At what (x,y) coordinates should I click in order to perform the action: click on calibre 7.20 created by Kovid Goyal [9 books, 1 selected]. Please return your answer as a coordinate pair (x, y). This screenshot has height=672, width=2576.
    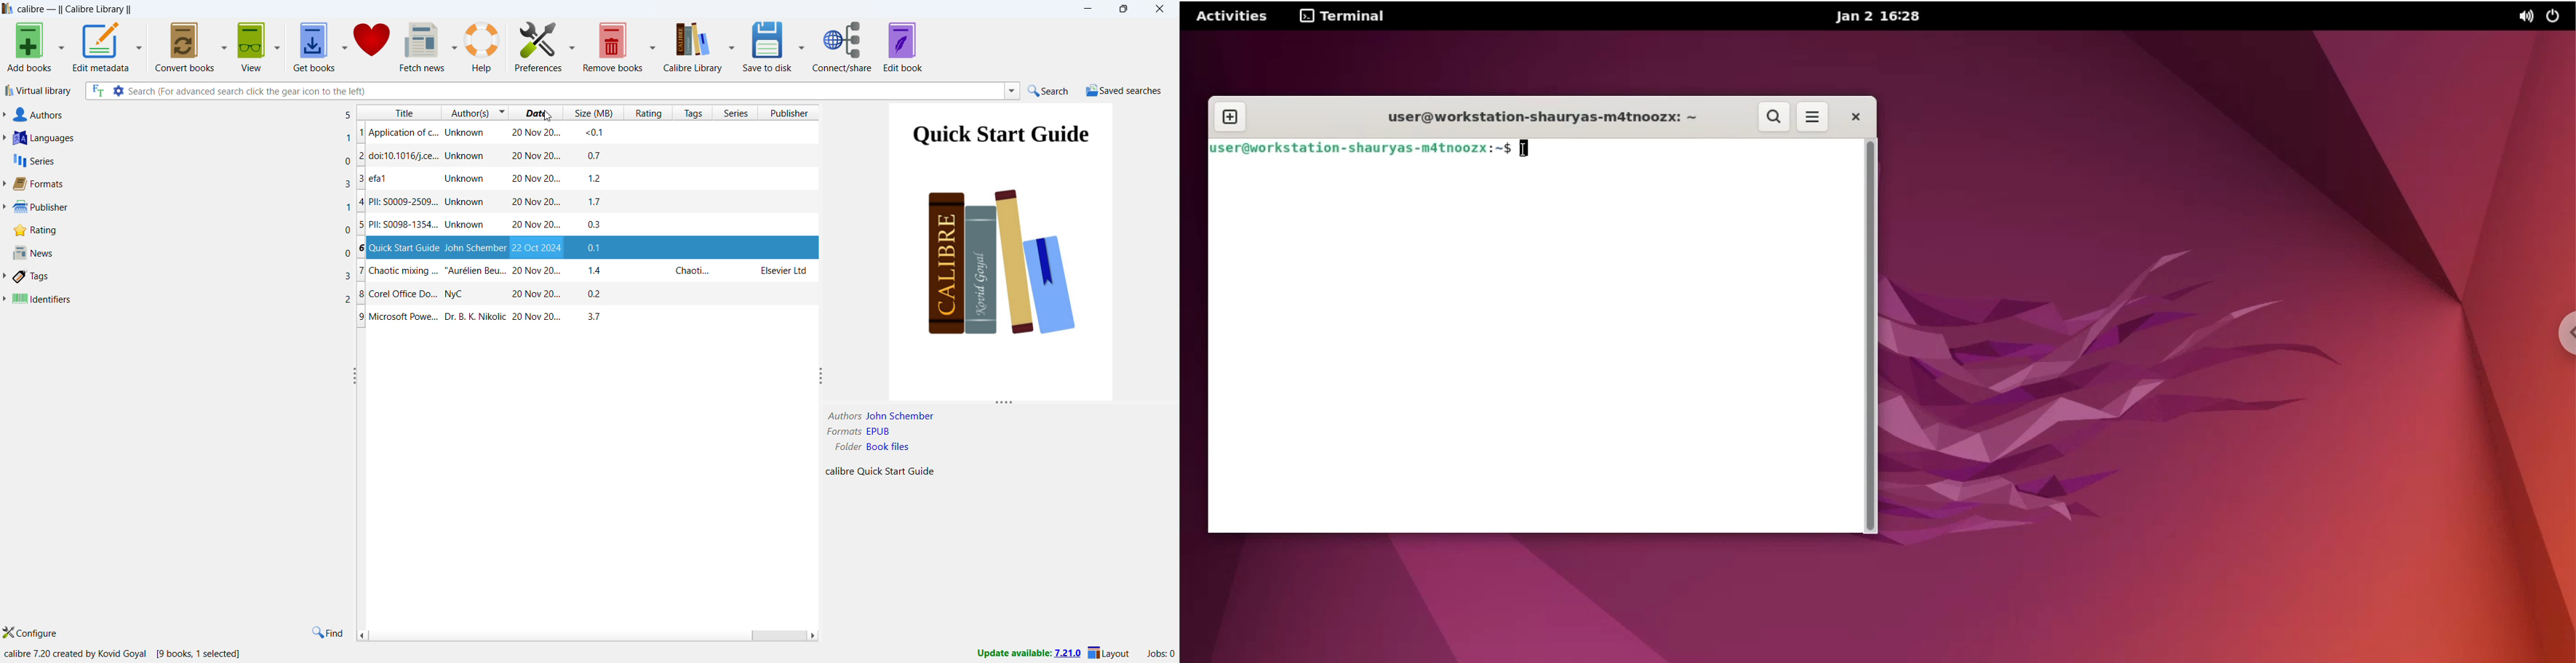
    Looking at the image, I should click on (124, 654).